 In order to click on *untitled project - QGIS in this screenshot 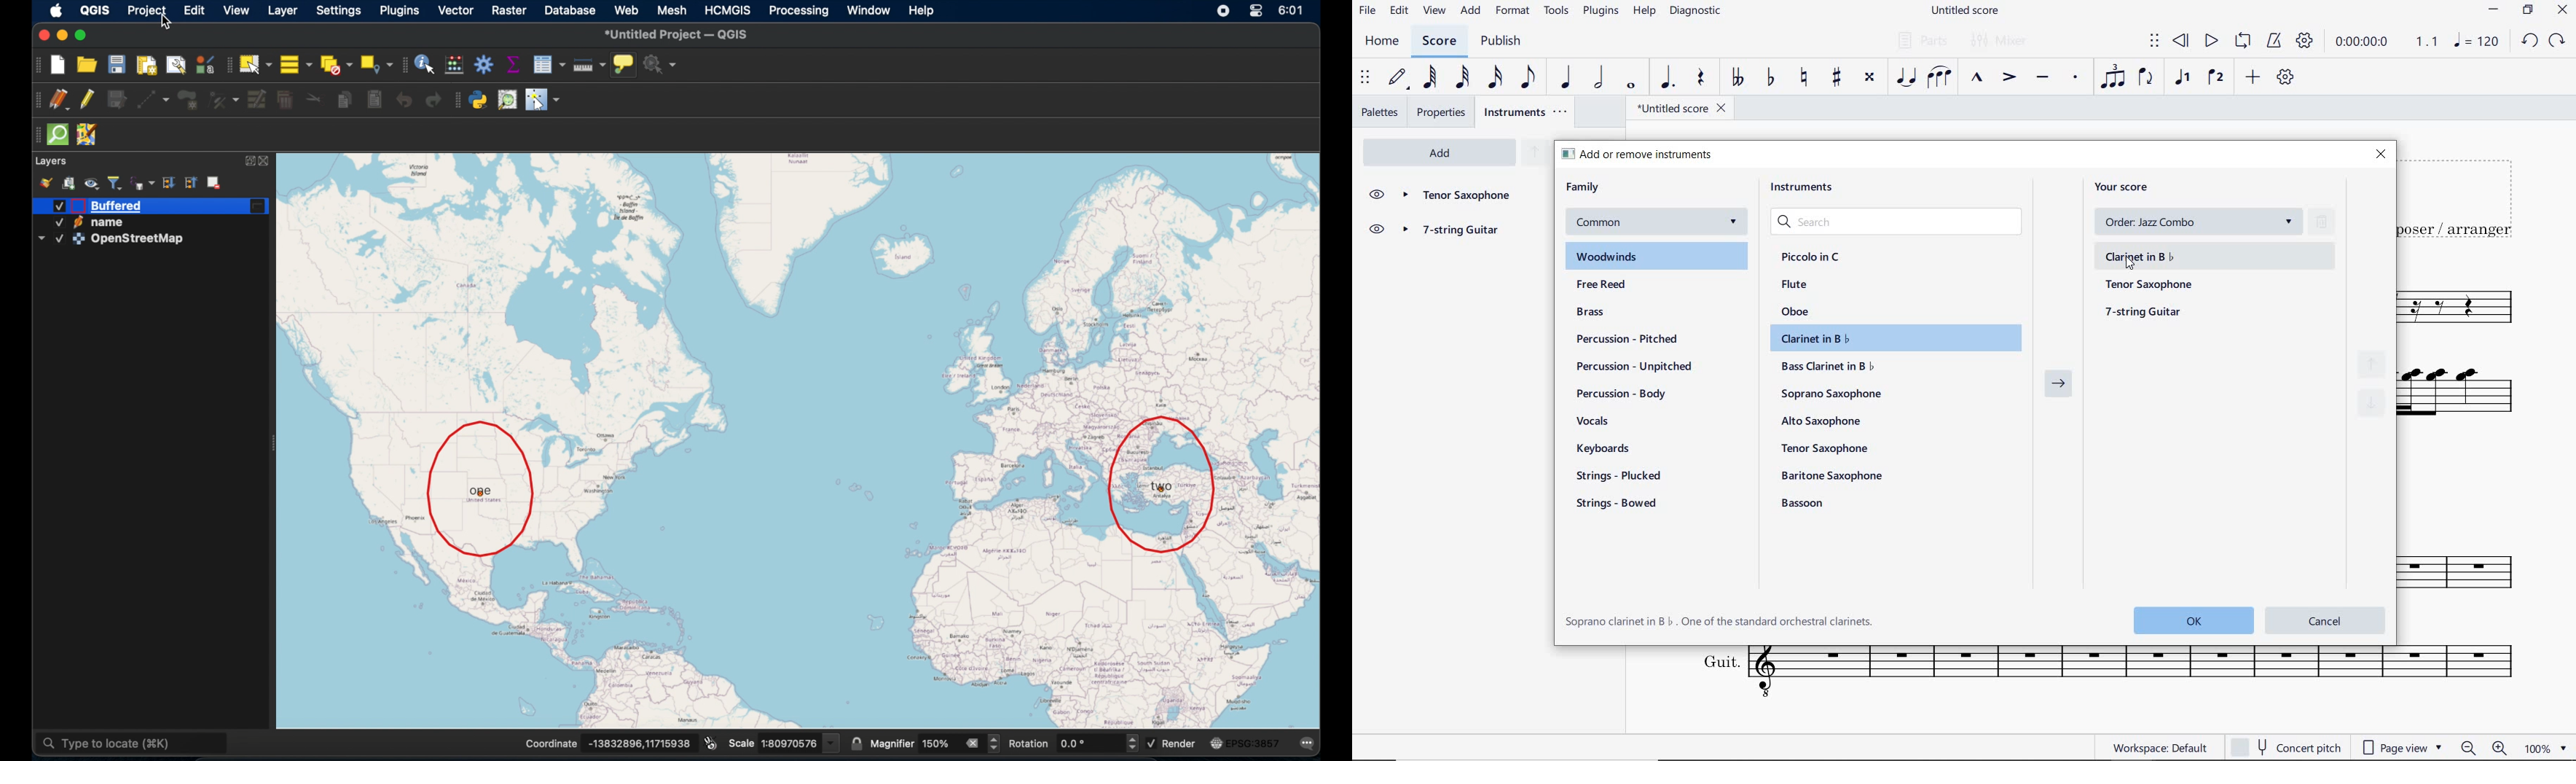, I will do `click(680, 35)`.